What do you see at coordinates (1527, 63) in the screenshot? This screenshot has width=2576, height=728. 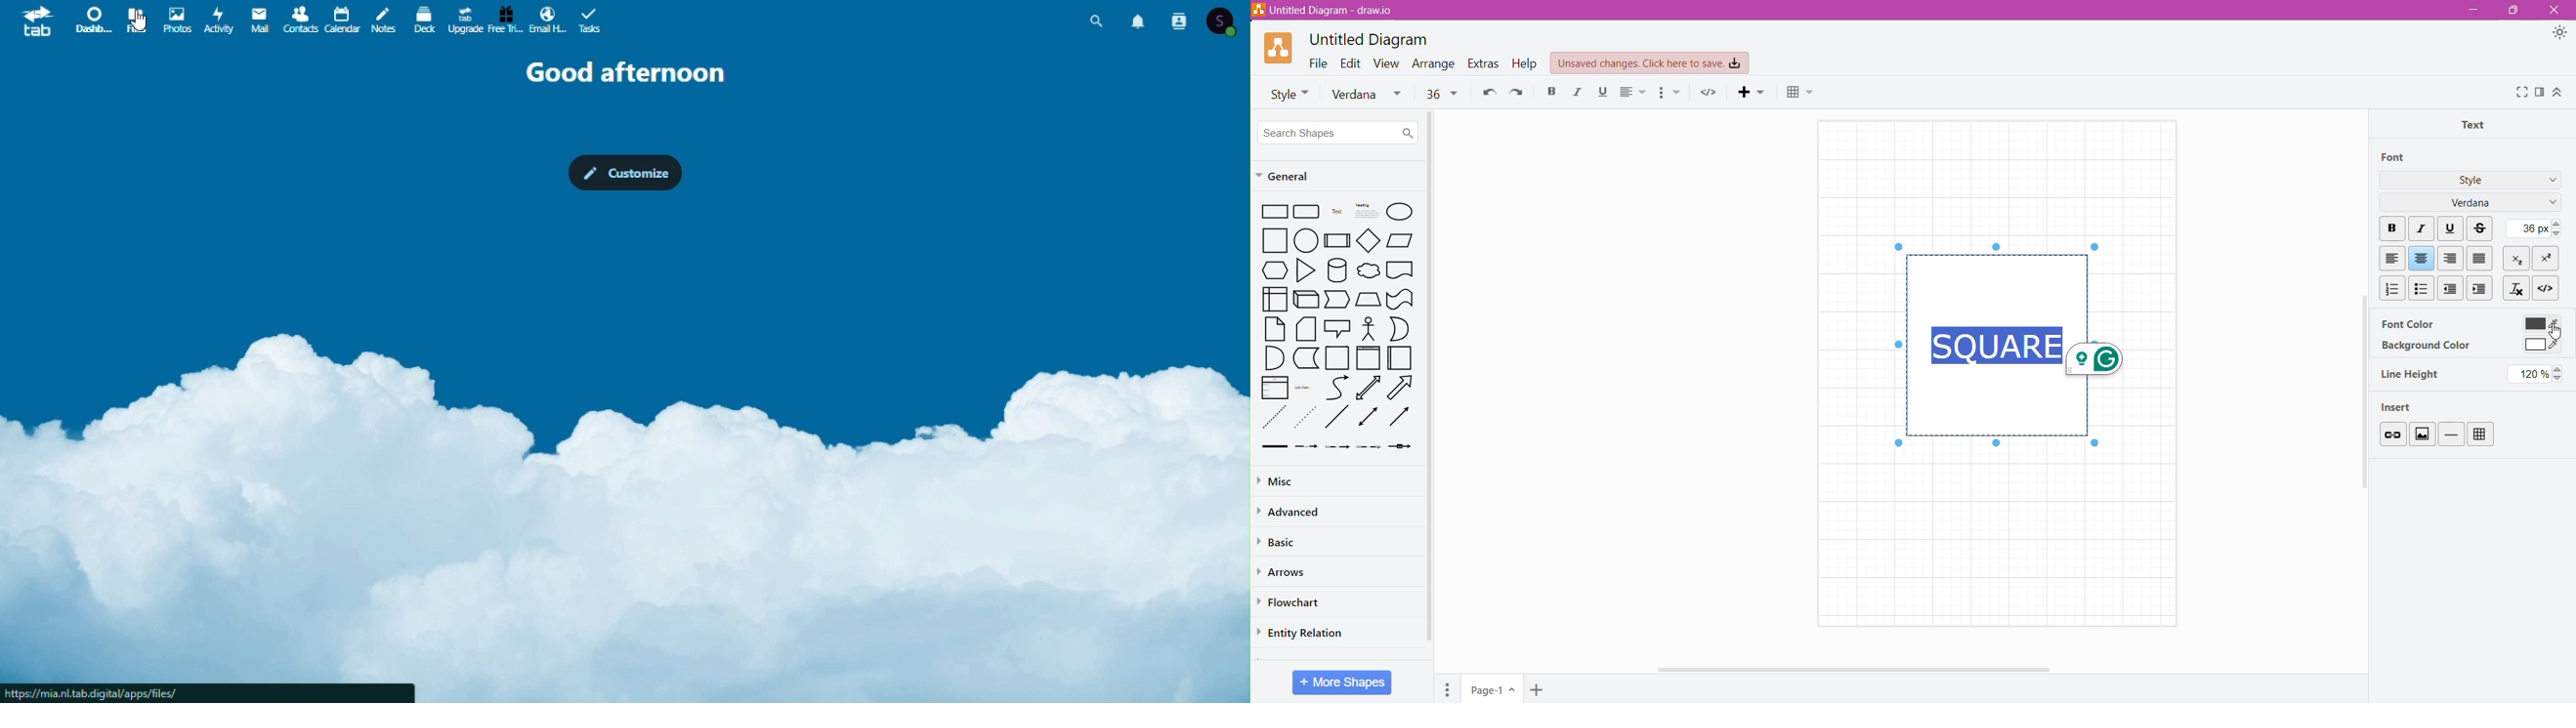 I see `Help` at bounding box center [1527, 63].